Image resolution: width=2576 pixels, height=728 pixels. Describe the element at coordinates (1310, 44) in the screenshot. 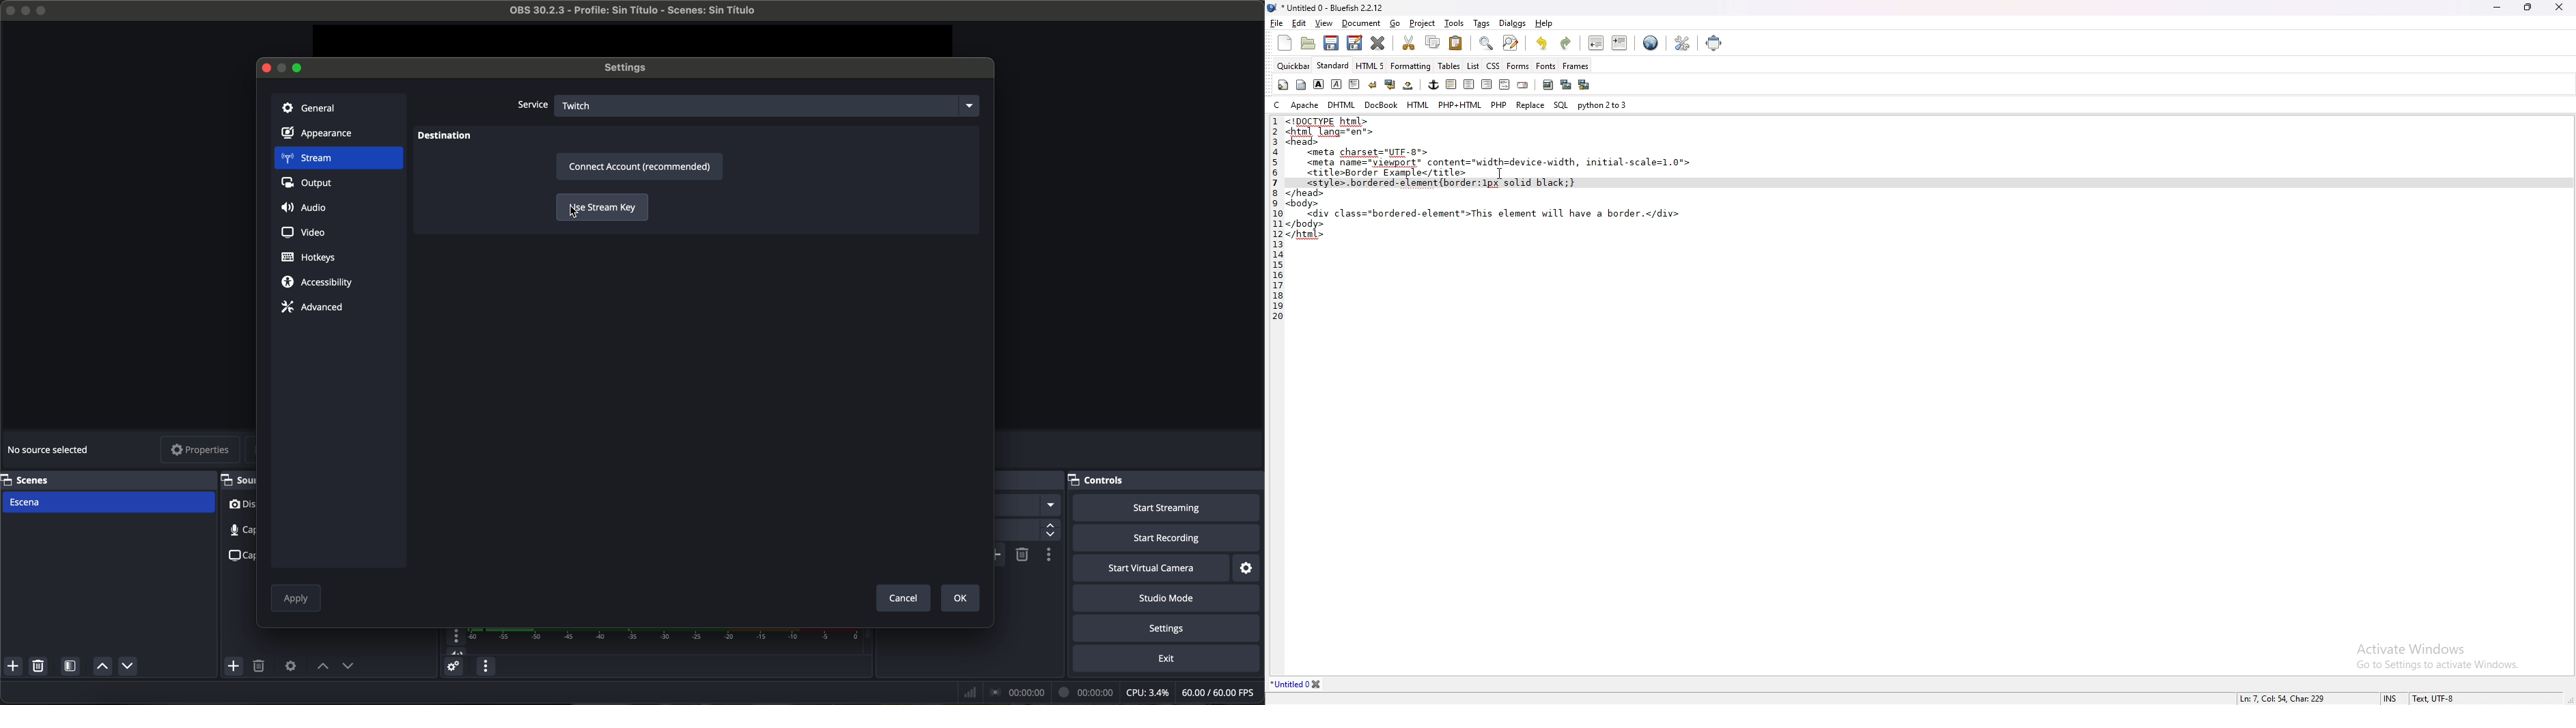

I see `open` at that location.